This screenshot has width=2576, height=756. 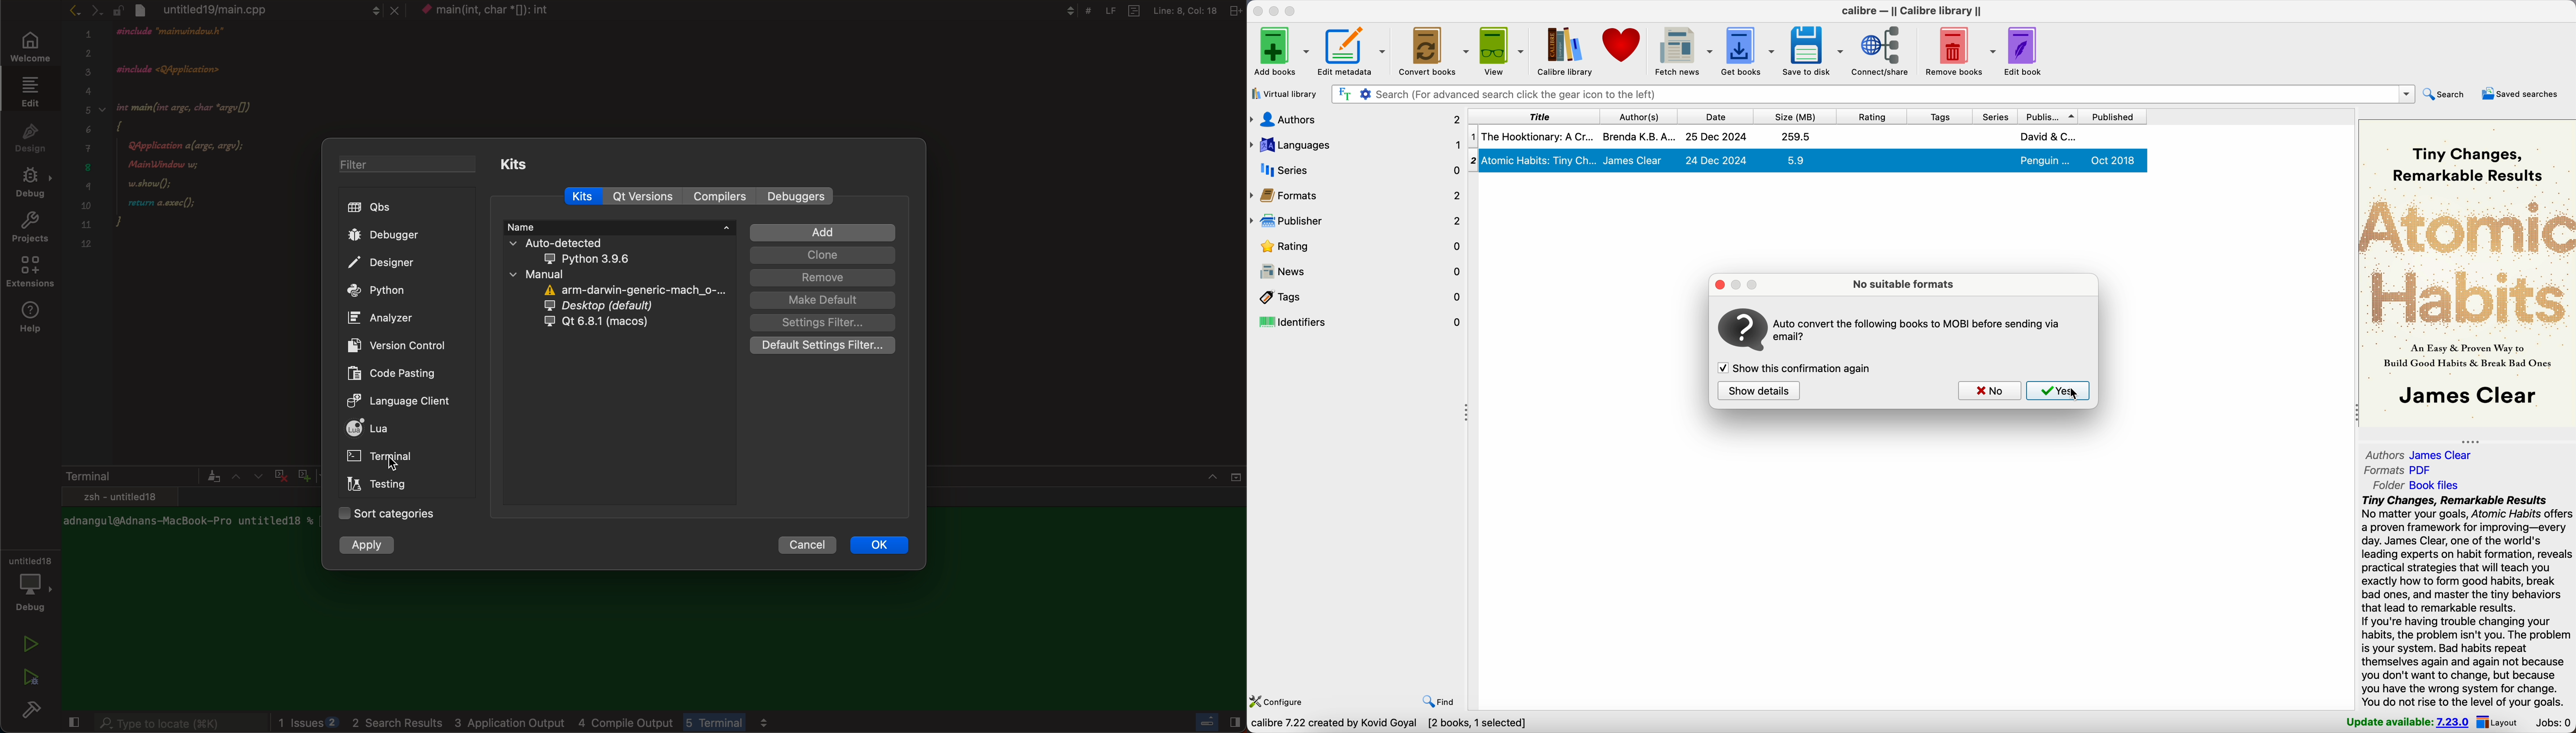 What do you see at coordinates (1794, 115) in the screenshot?
I see `size` at bounding box center [1794, 115].